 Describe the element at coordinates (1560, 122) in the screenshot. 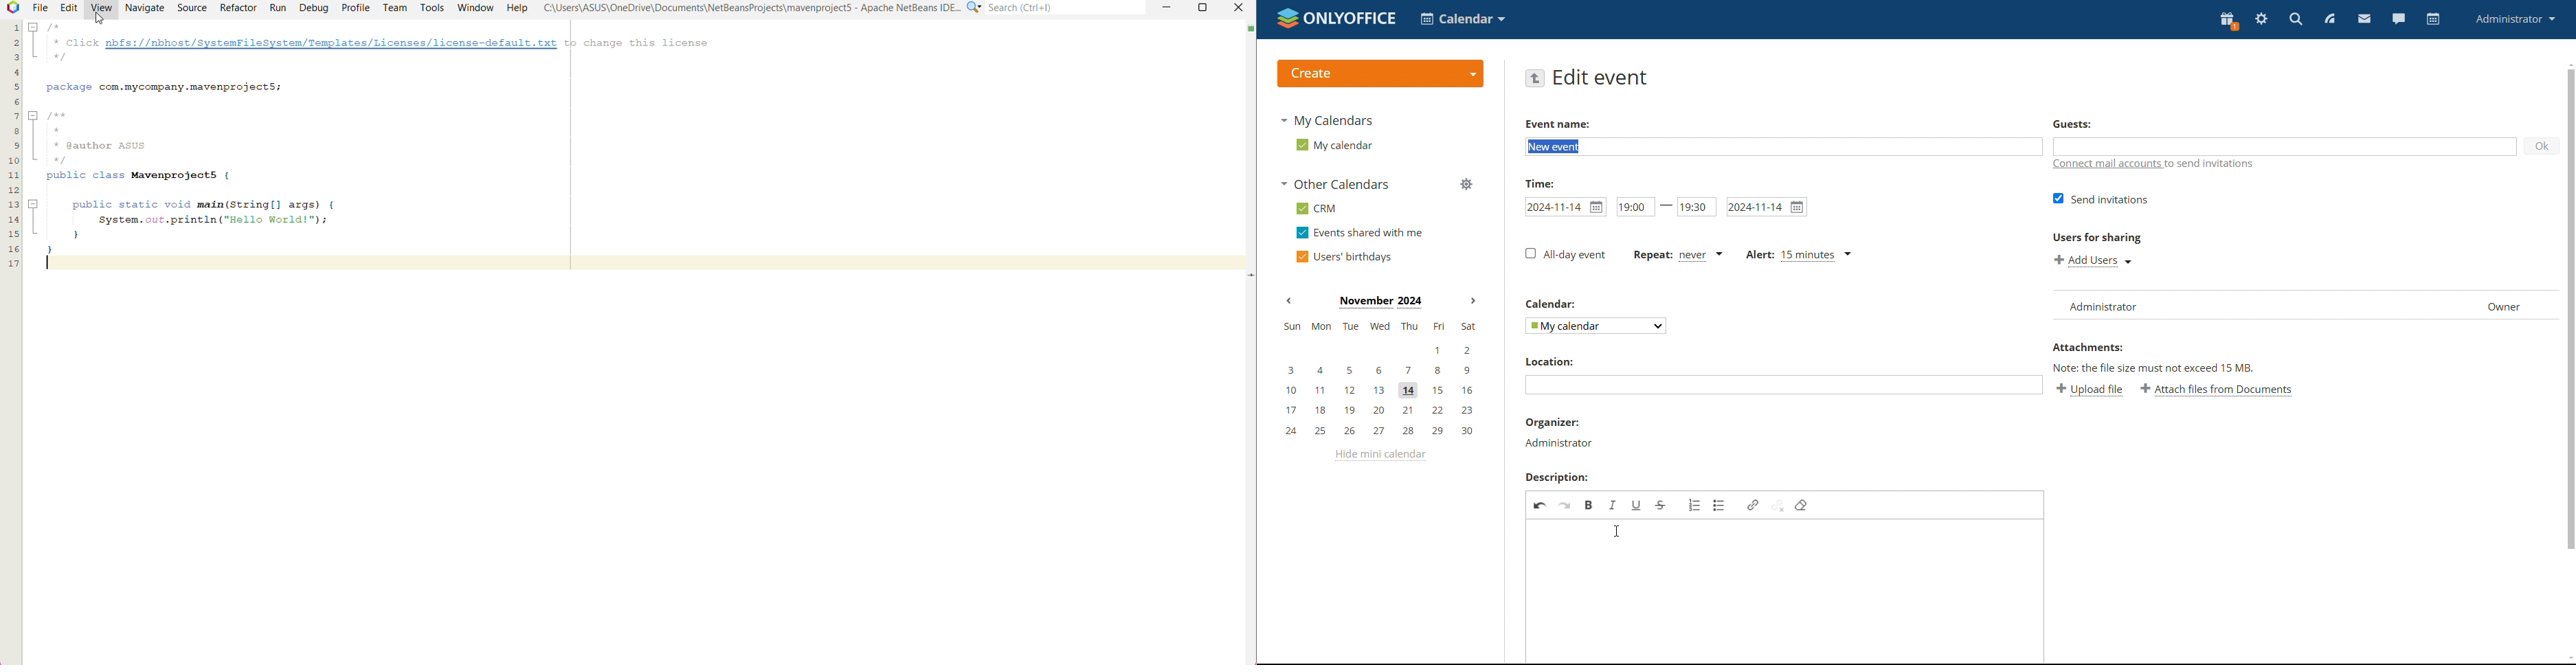

I see `event name` at that location.